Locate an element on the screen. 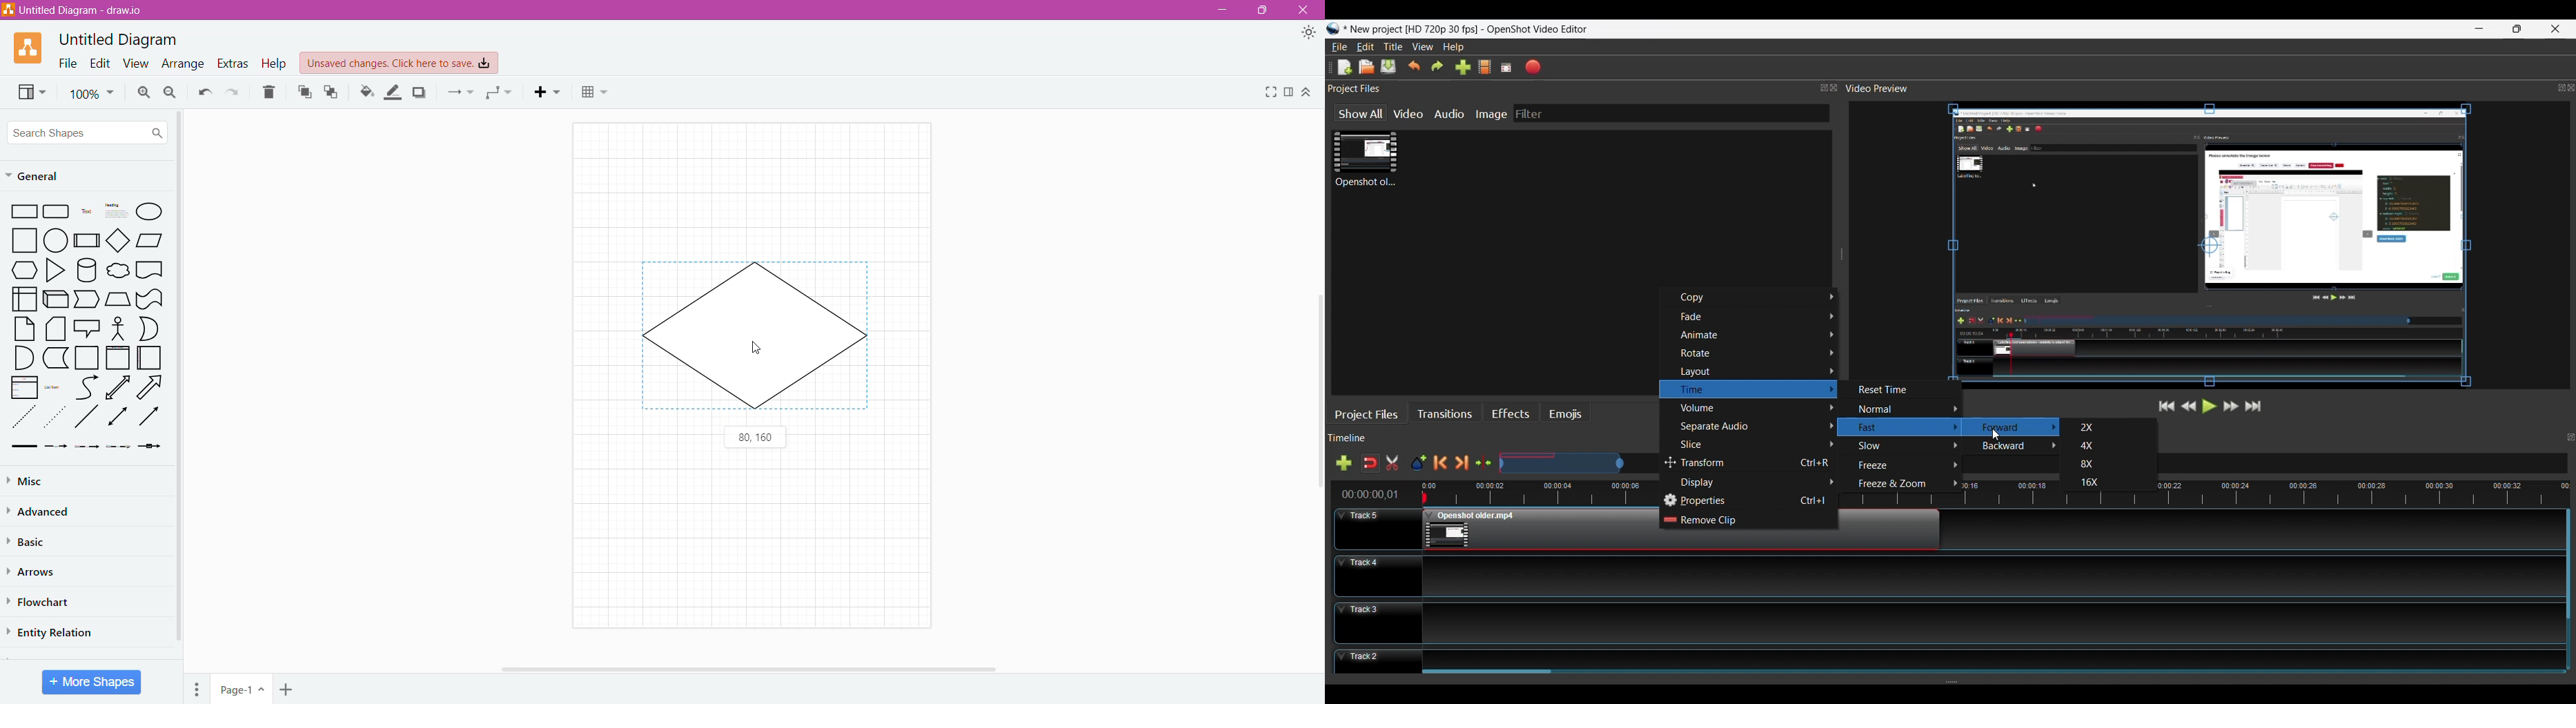  Help is located at coordinates (274, 64).